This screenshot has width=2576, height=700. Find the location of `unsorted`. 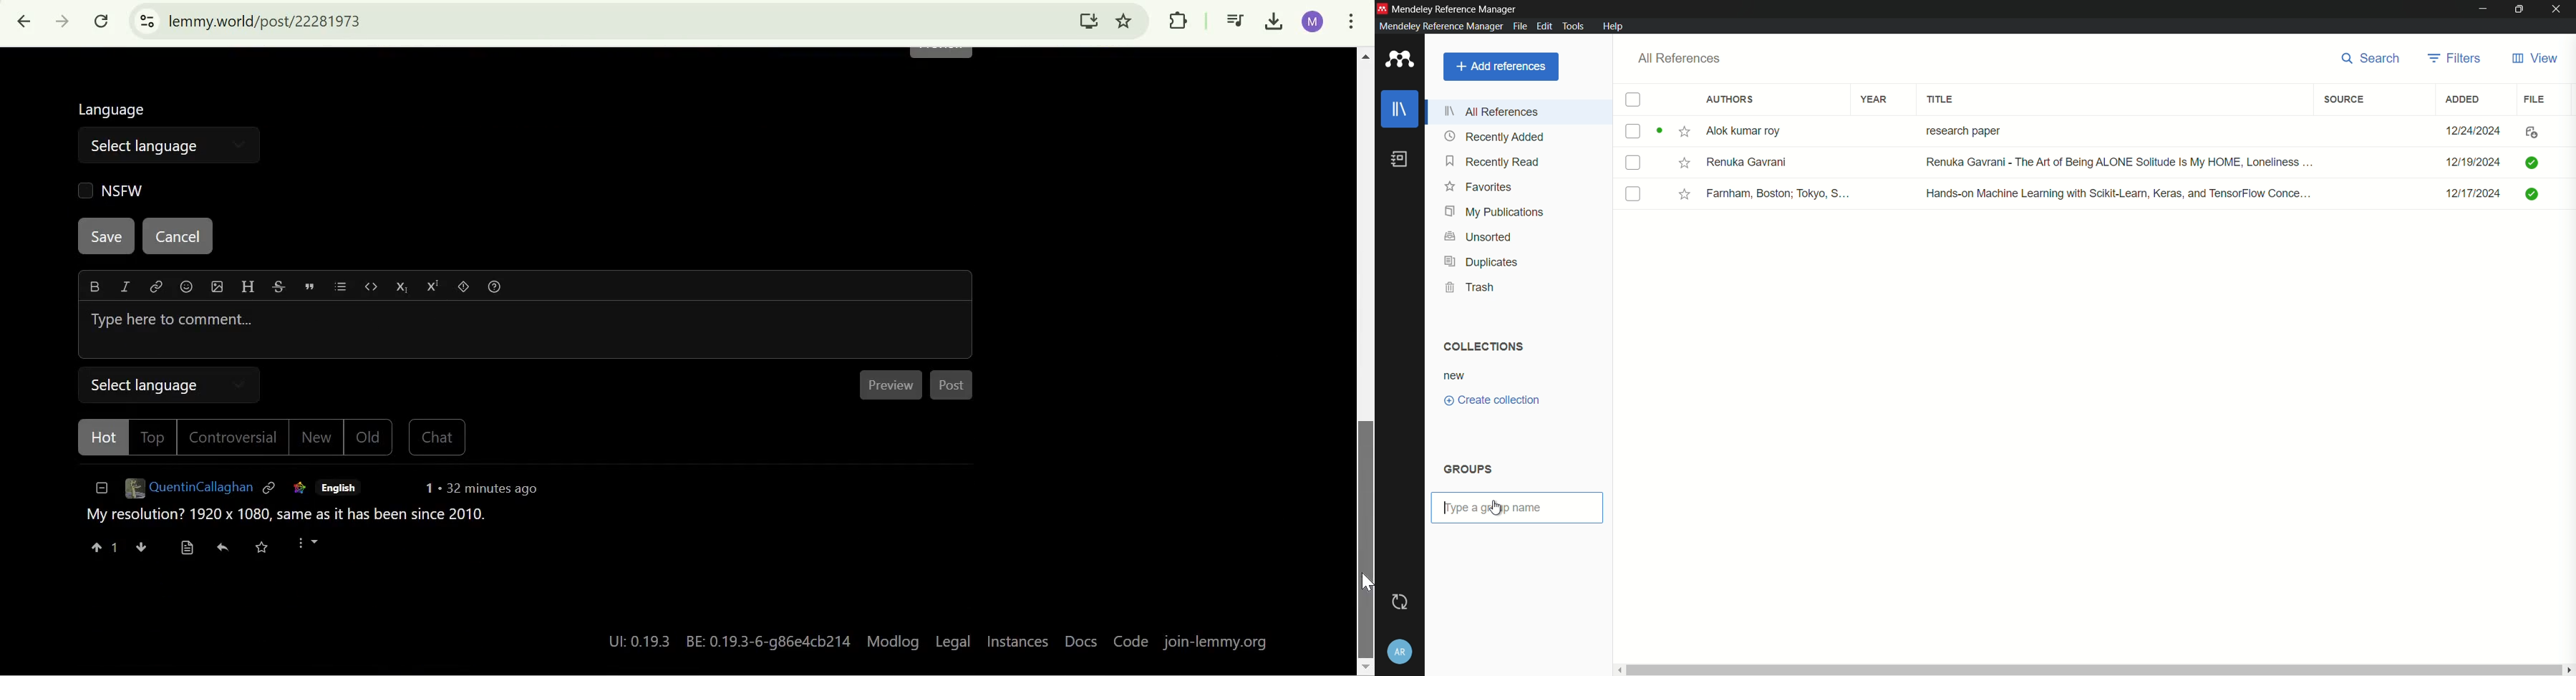

unsorted is located at coordinates (1479, 235).